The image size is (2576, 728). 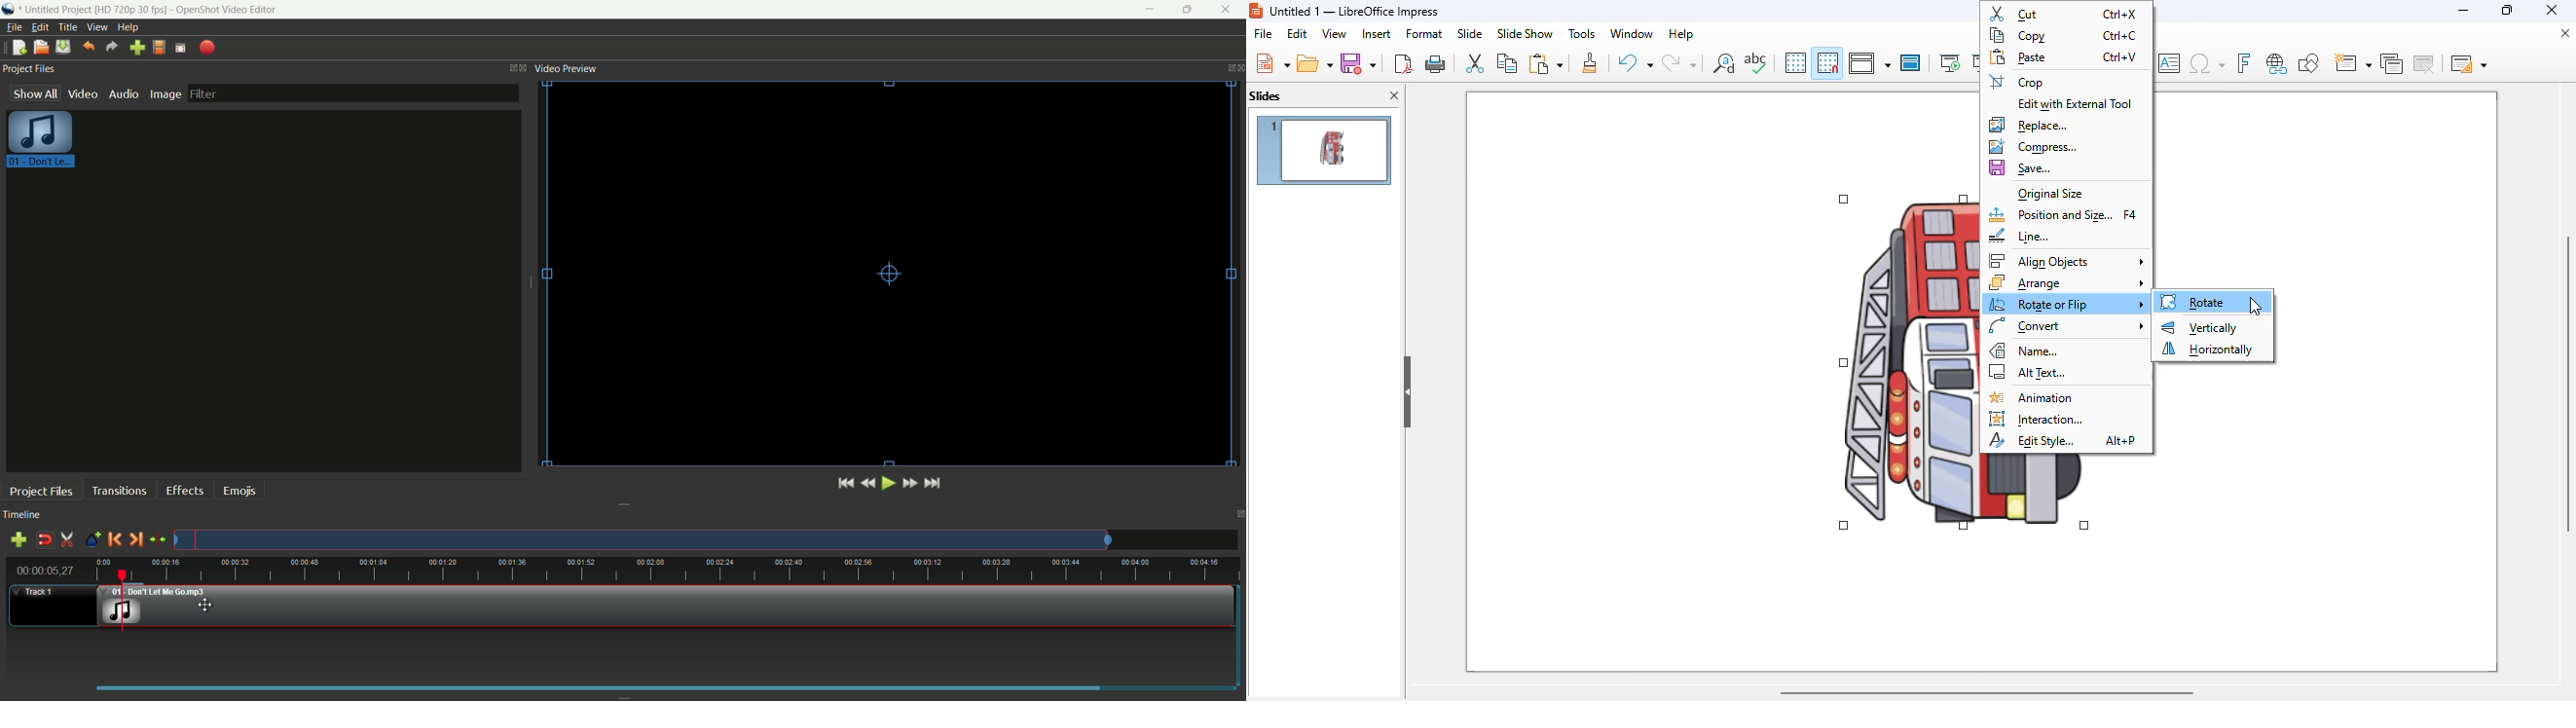 What do you see at coordinates (2049, 192) in the screenshot?
I see `original size` at bounding box center [2049, 192].